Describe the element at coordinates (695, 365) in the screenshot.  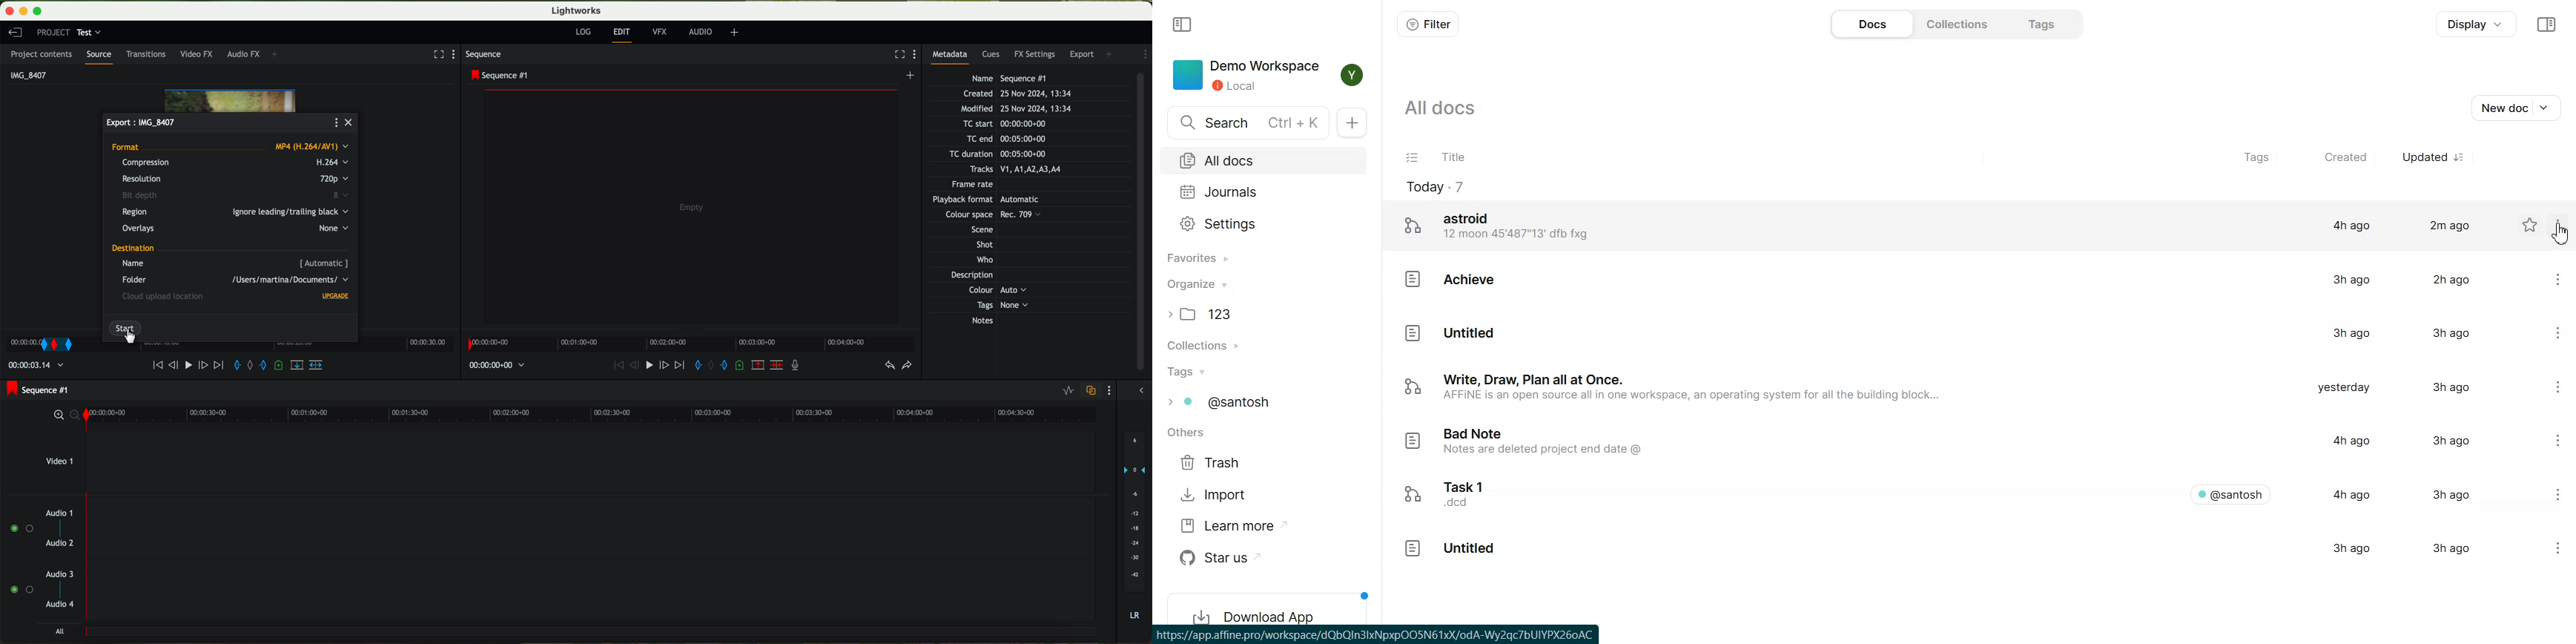
I see `add an in mark` at that location.